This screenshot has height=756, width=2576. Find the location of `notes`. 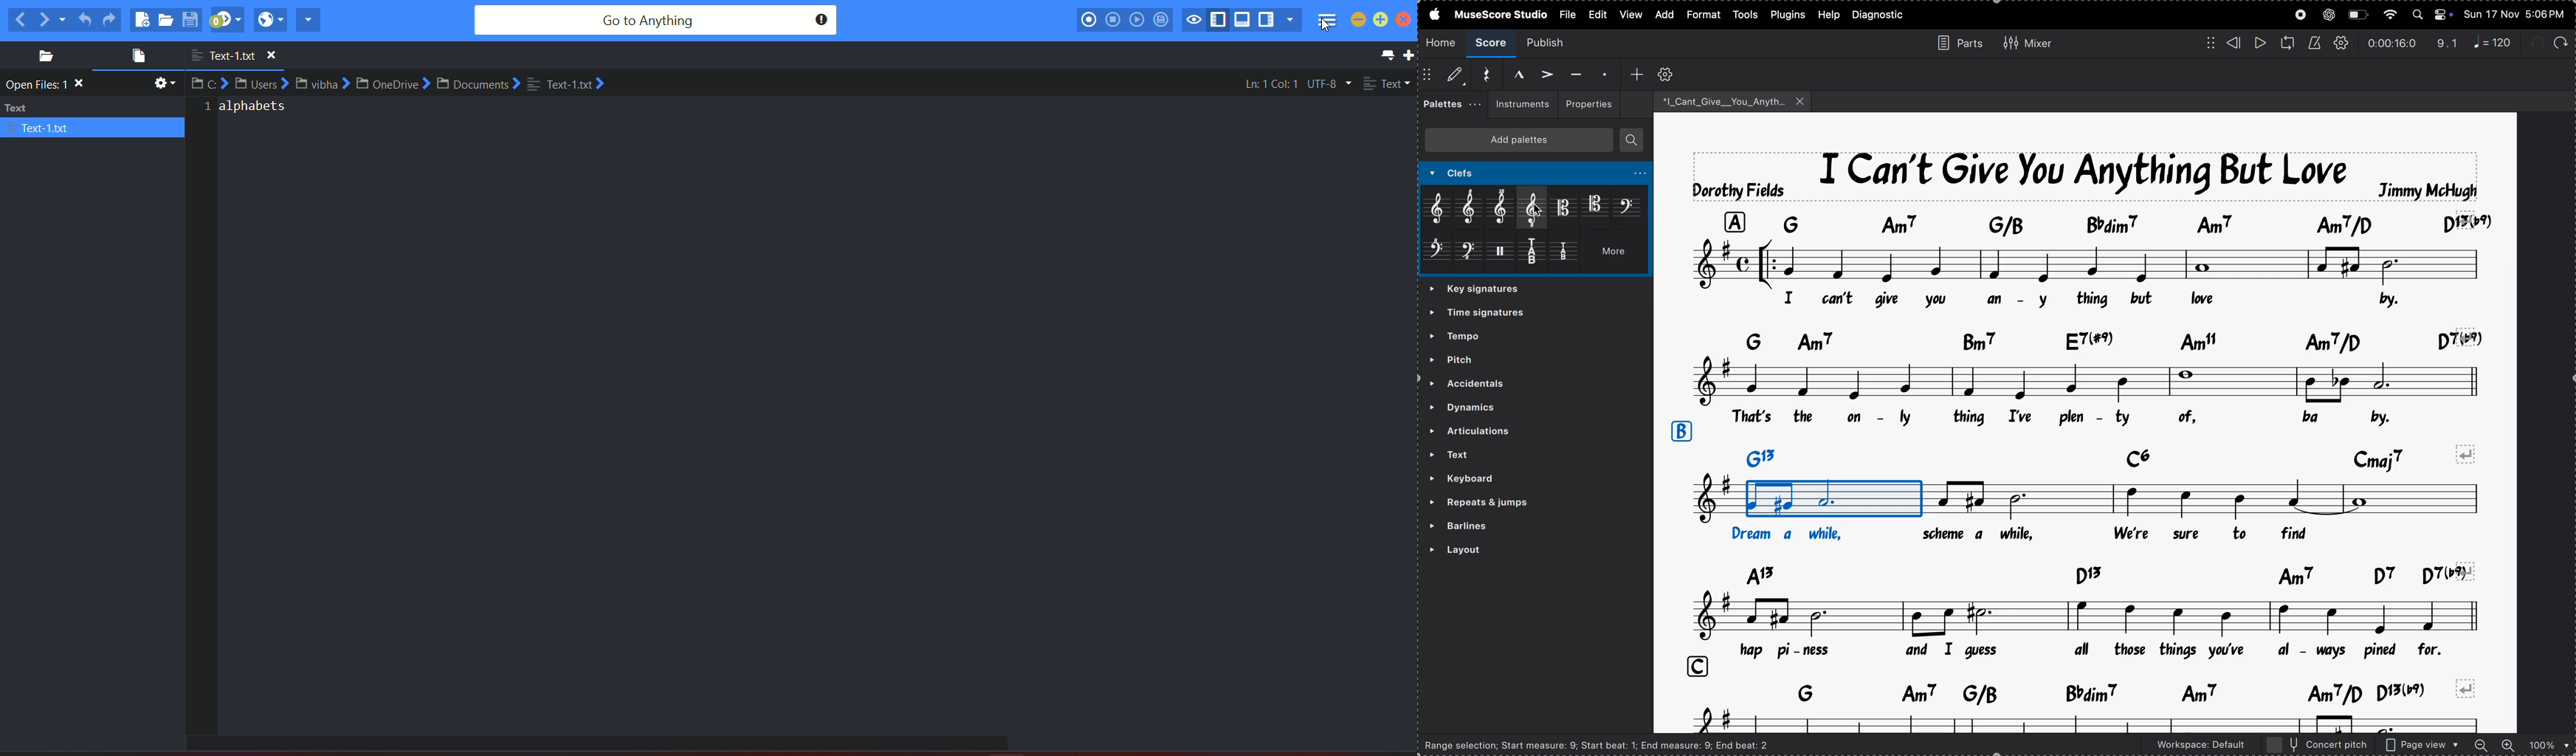

notes is located at coordinates (2087, 263).